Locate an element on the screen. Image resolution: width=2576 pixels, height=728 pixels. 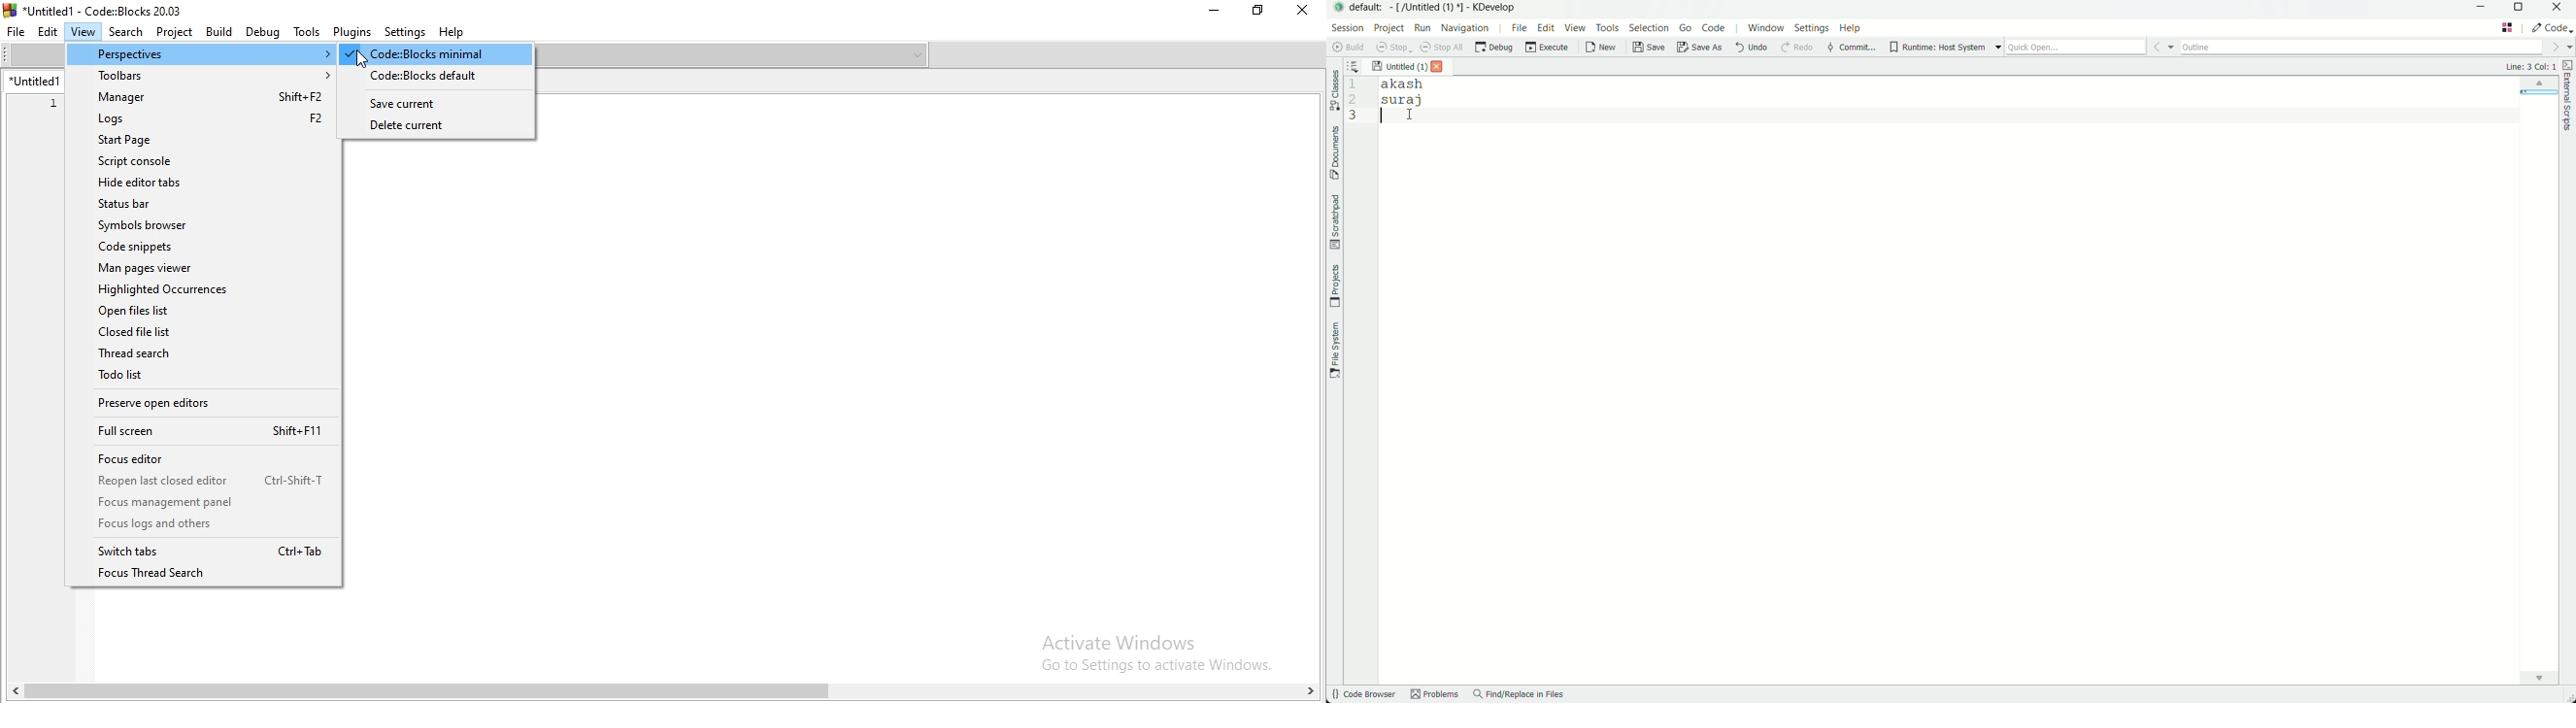
Focus legs and others is located at coordinates (206, 525).